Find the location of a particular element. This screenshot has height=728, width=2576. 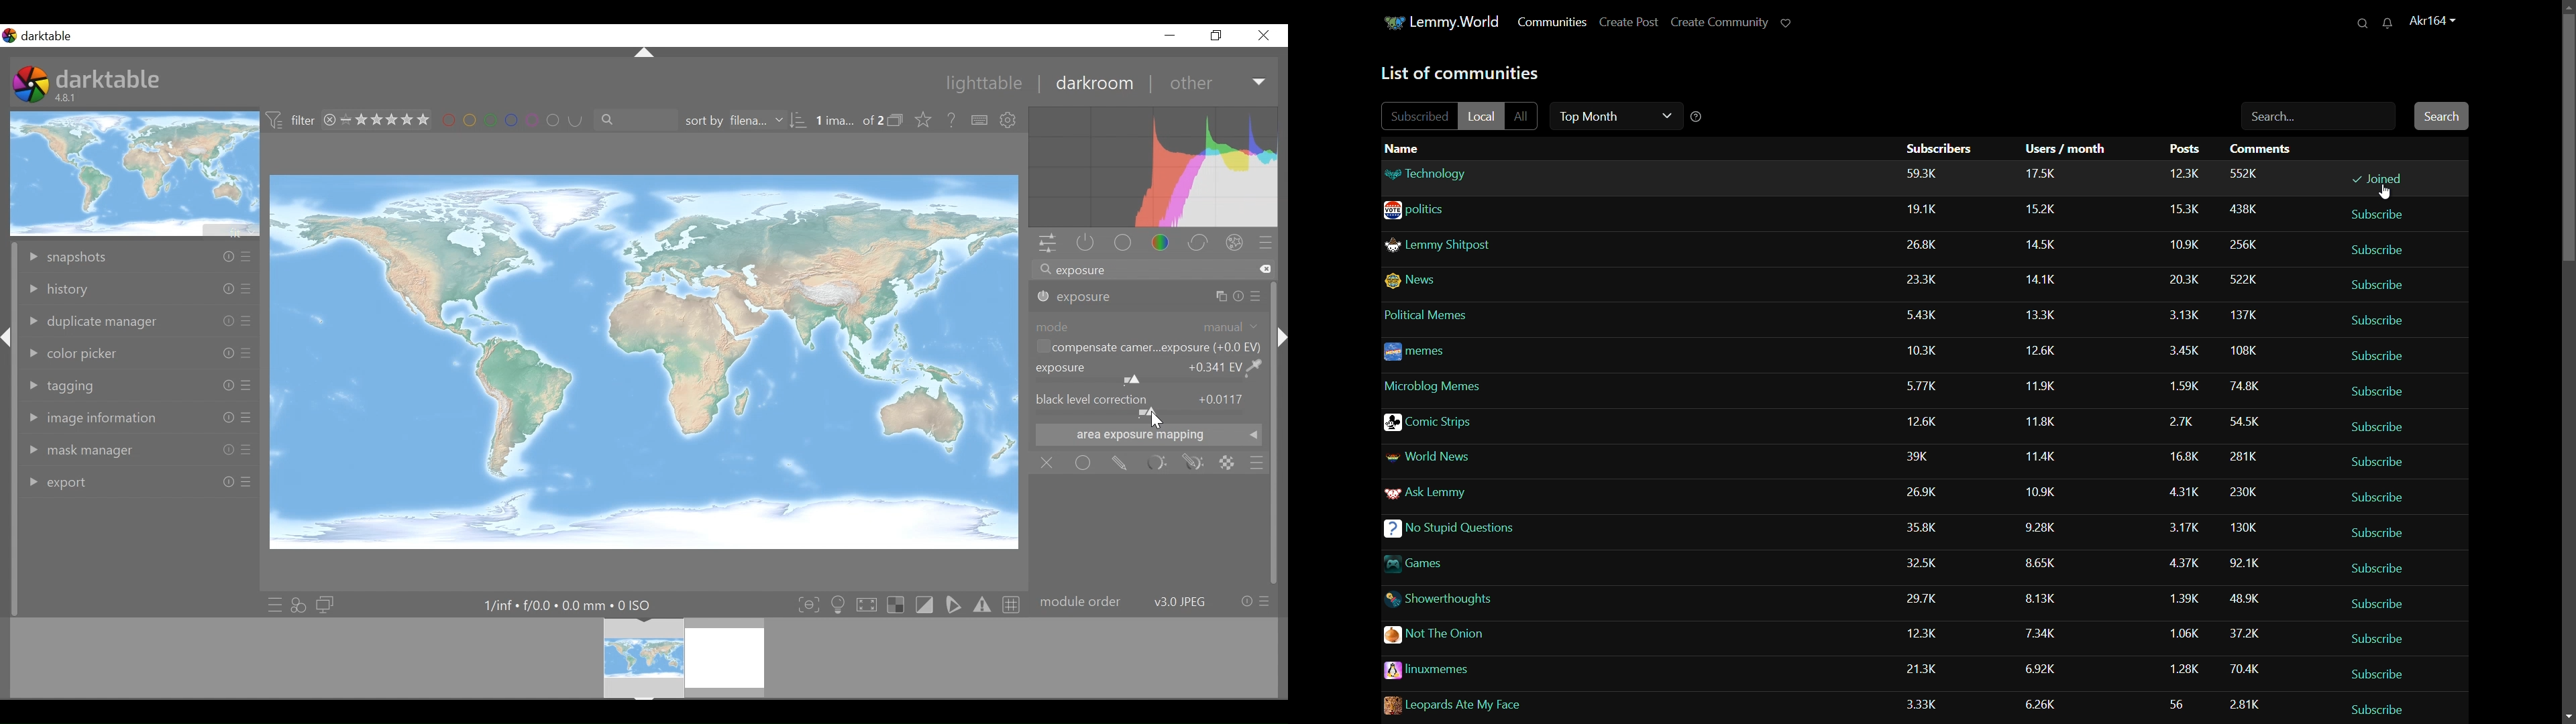

communities name is located at coordinates (1576, 209).